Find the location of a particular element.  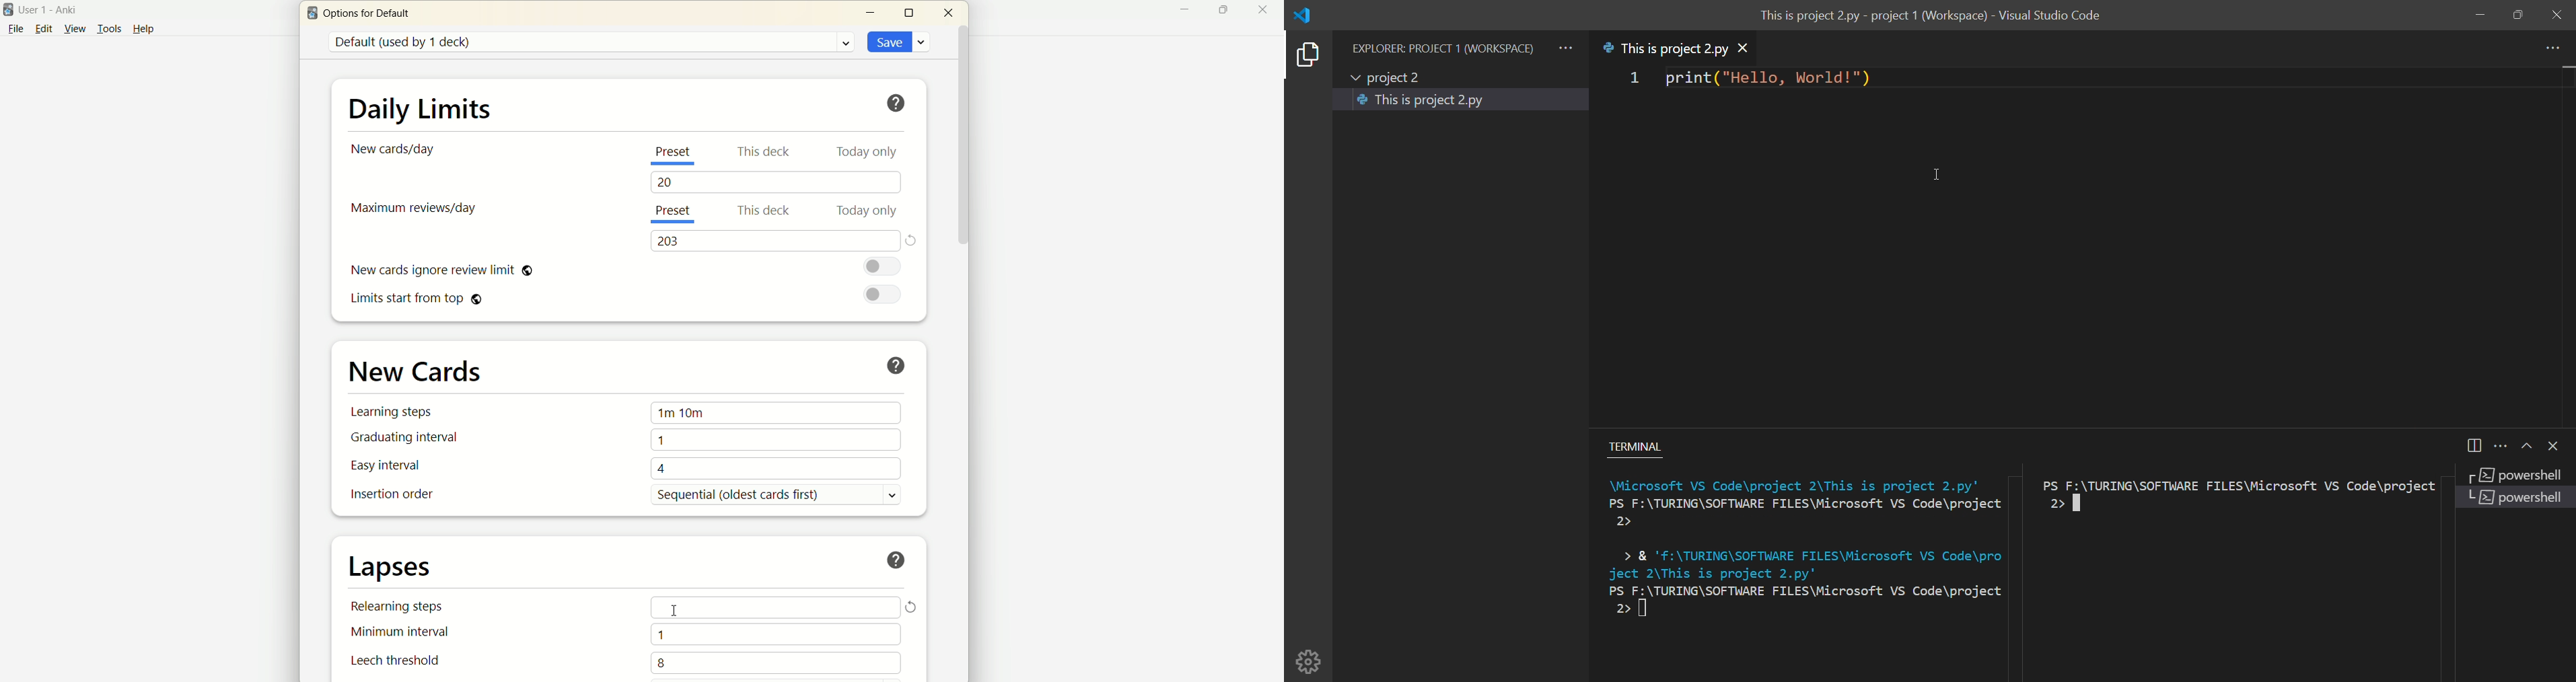

help is located at coordinates (898, 560).